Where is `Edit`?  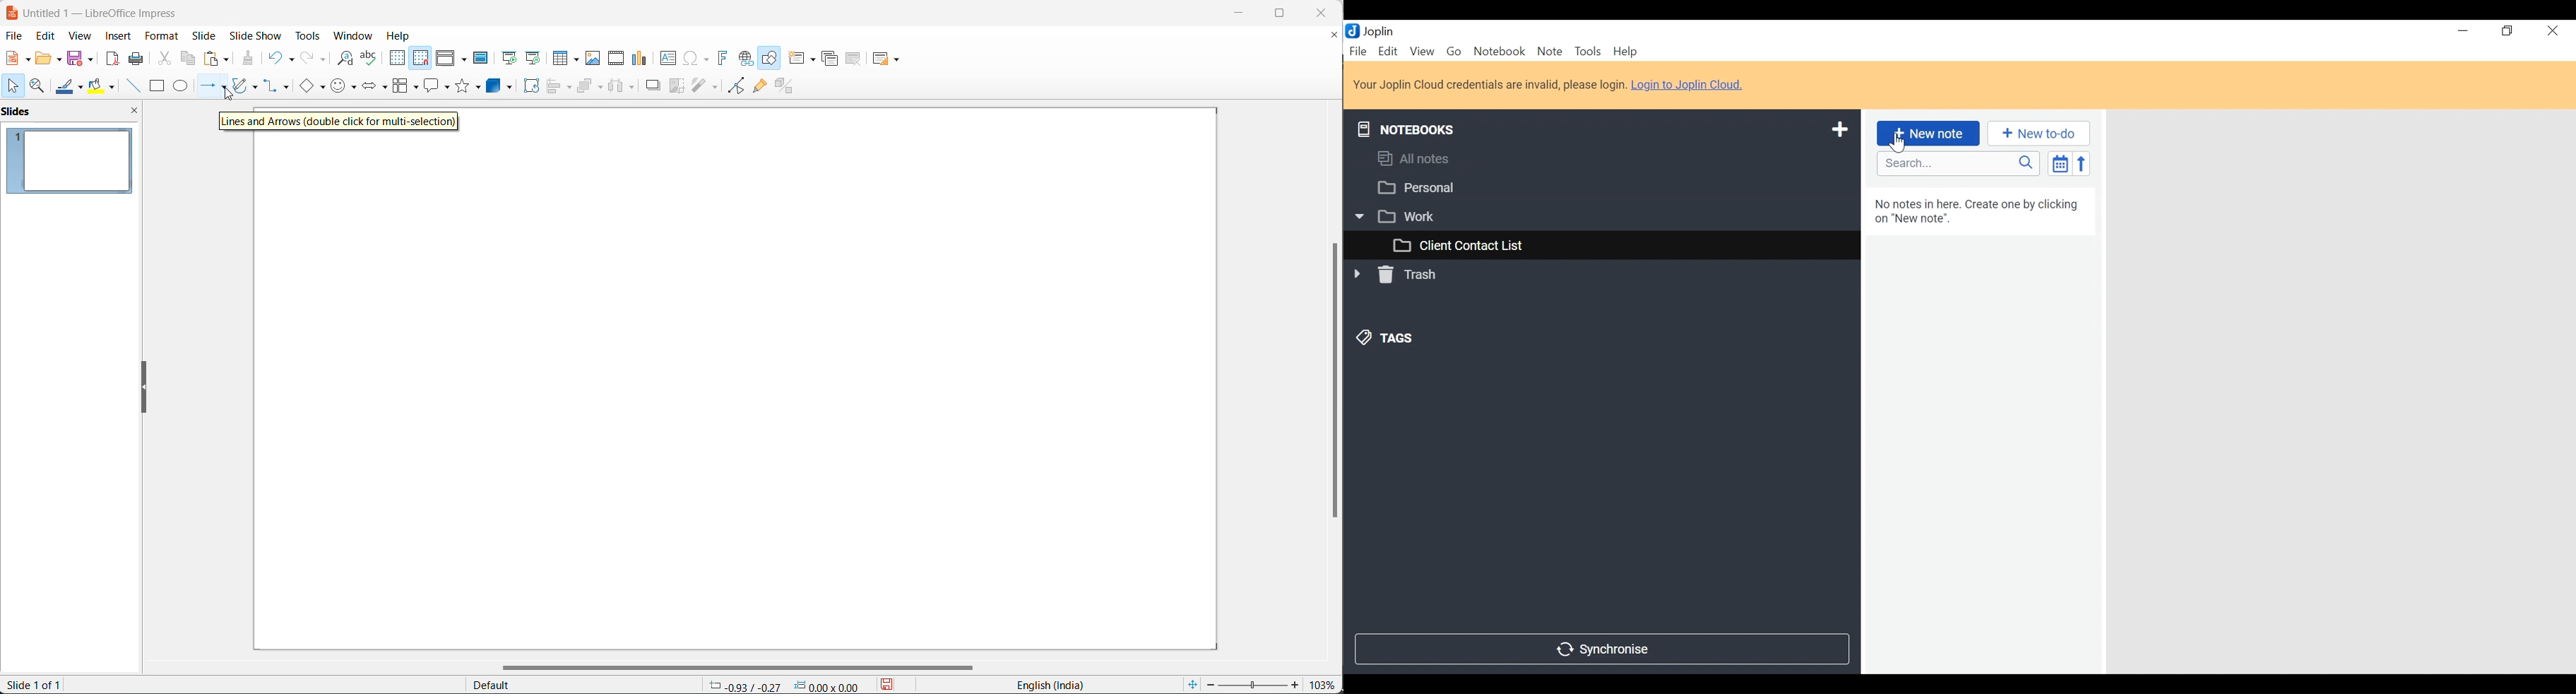
Edit is located at coordinates (1389, 51).